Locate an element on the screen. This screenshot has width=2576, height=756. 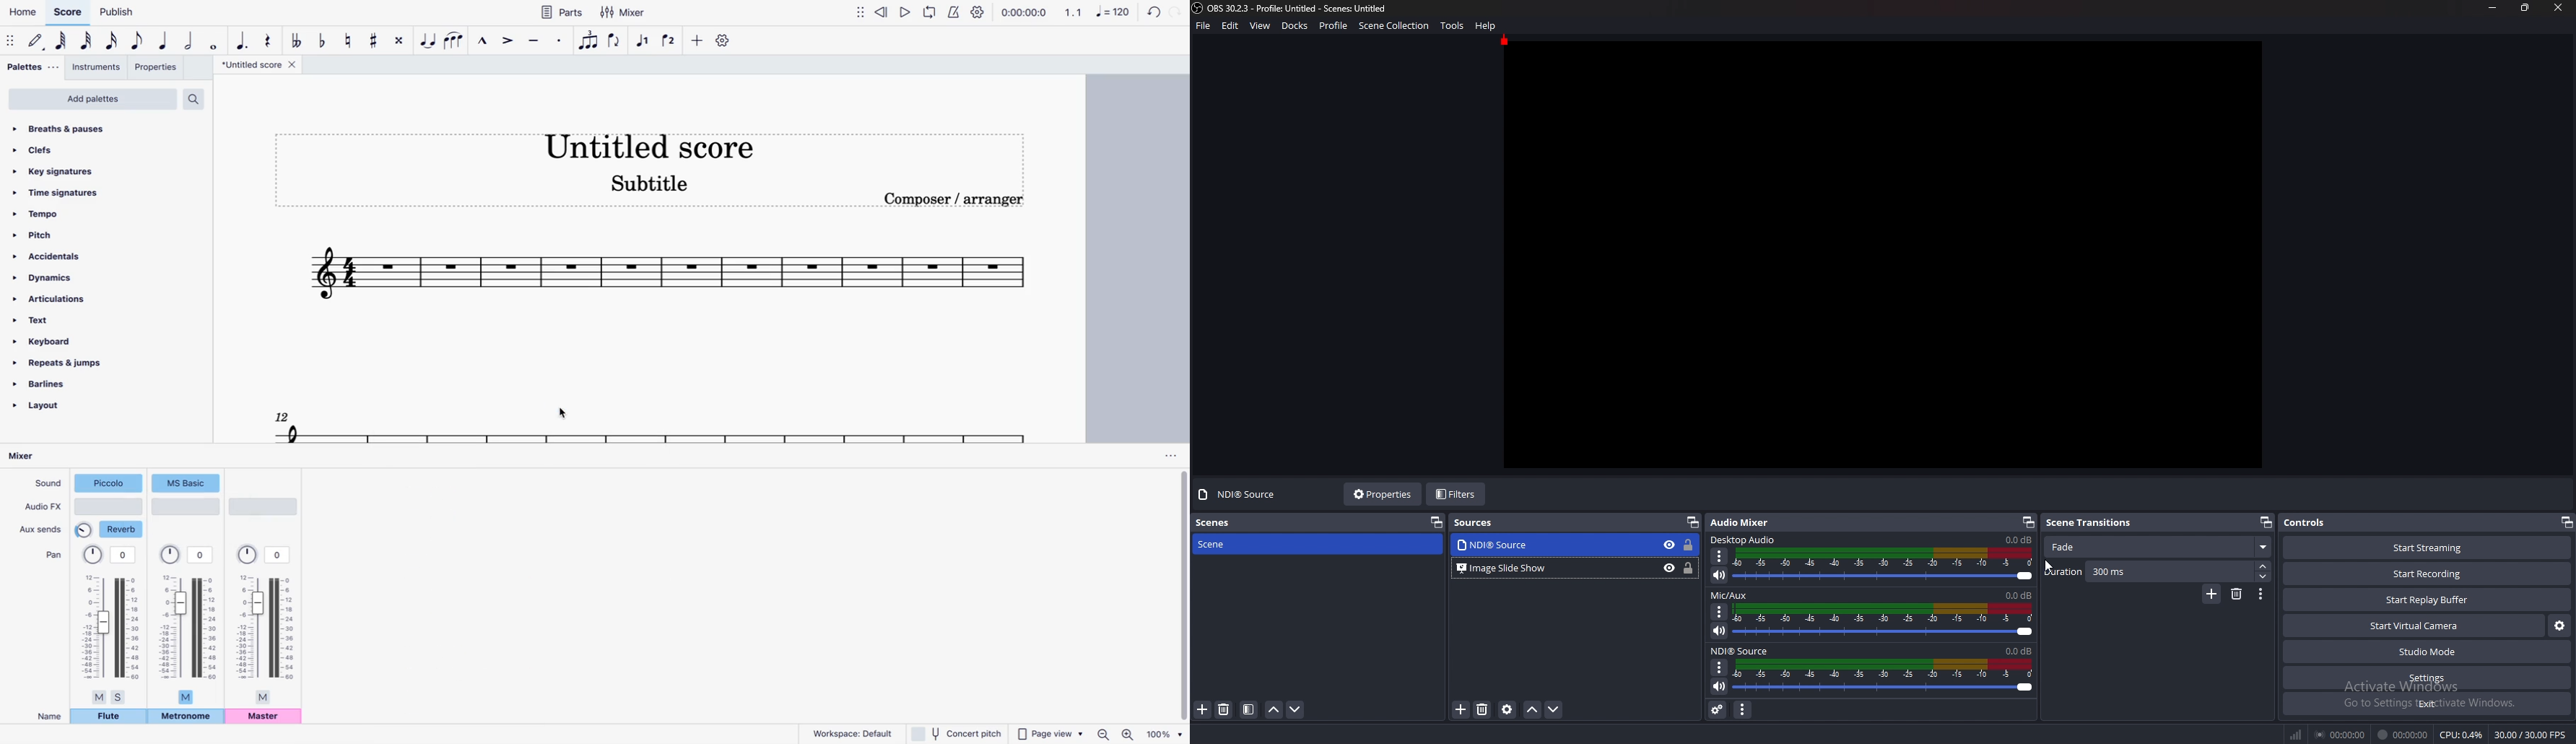
scene is located at coordinates (1230, 545).